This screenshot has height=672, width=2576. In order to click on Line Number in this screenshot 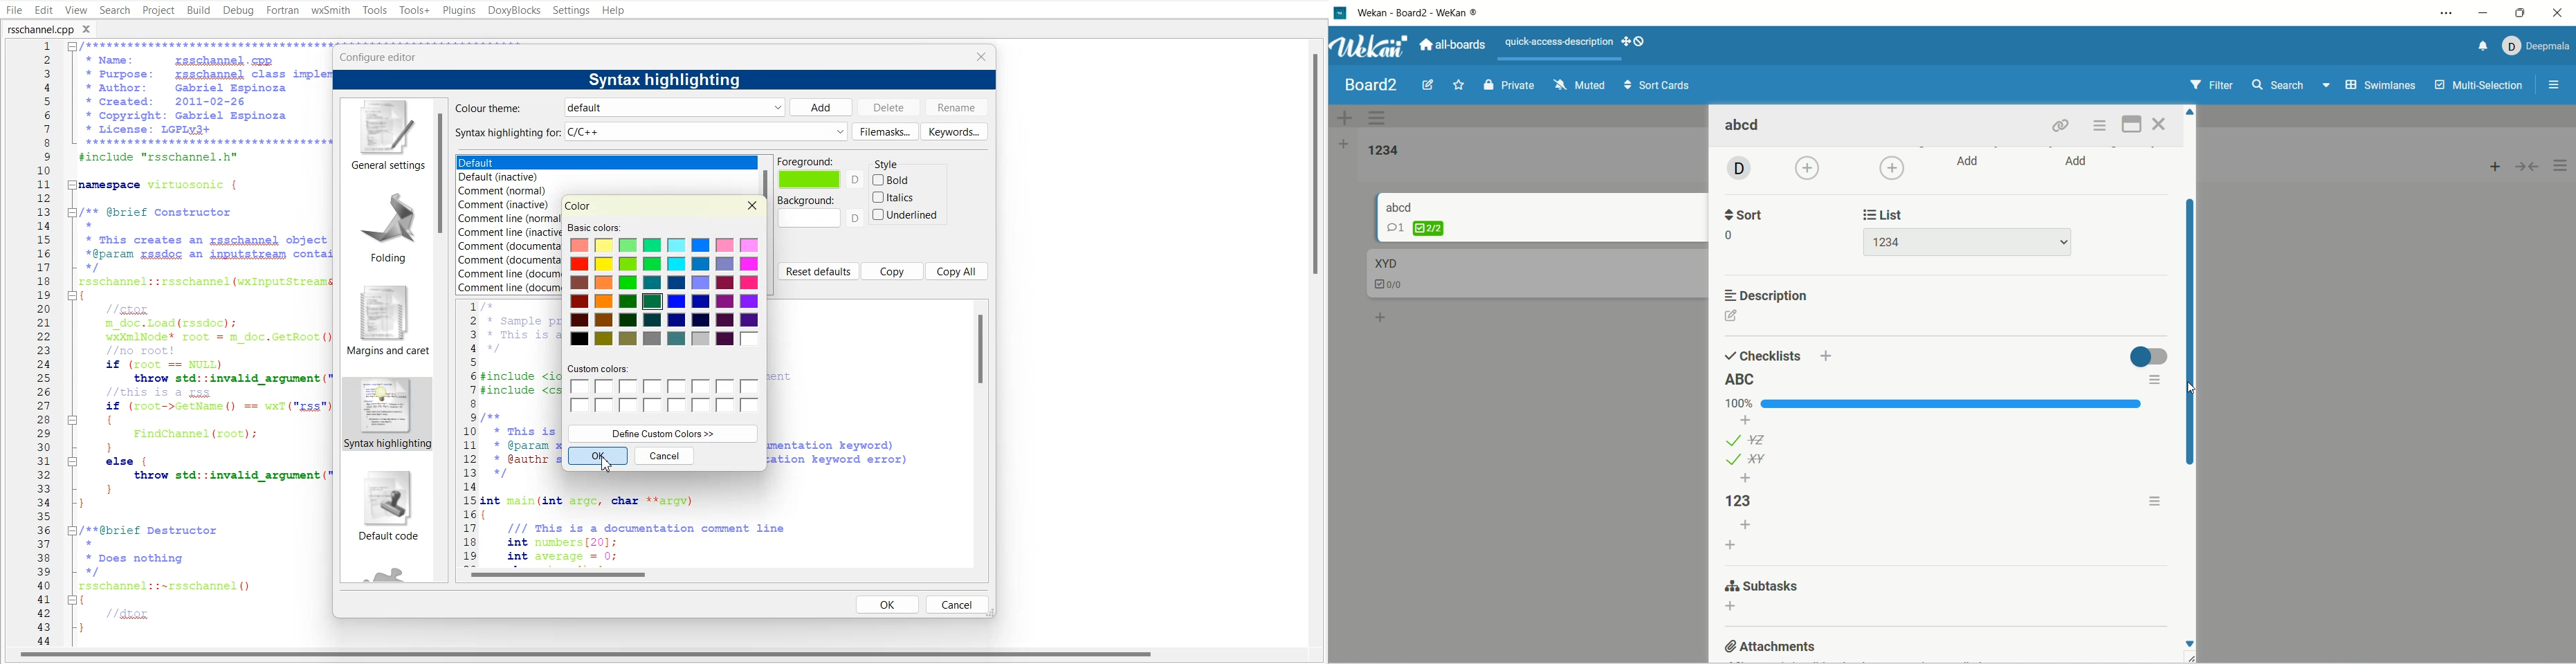, I will do `click(33, 344)`.